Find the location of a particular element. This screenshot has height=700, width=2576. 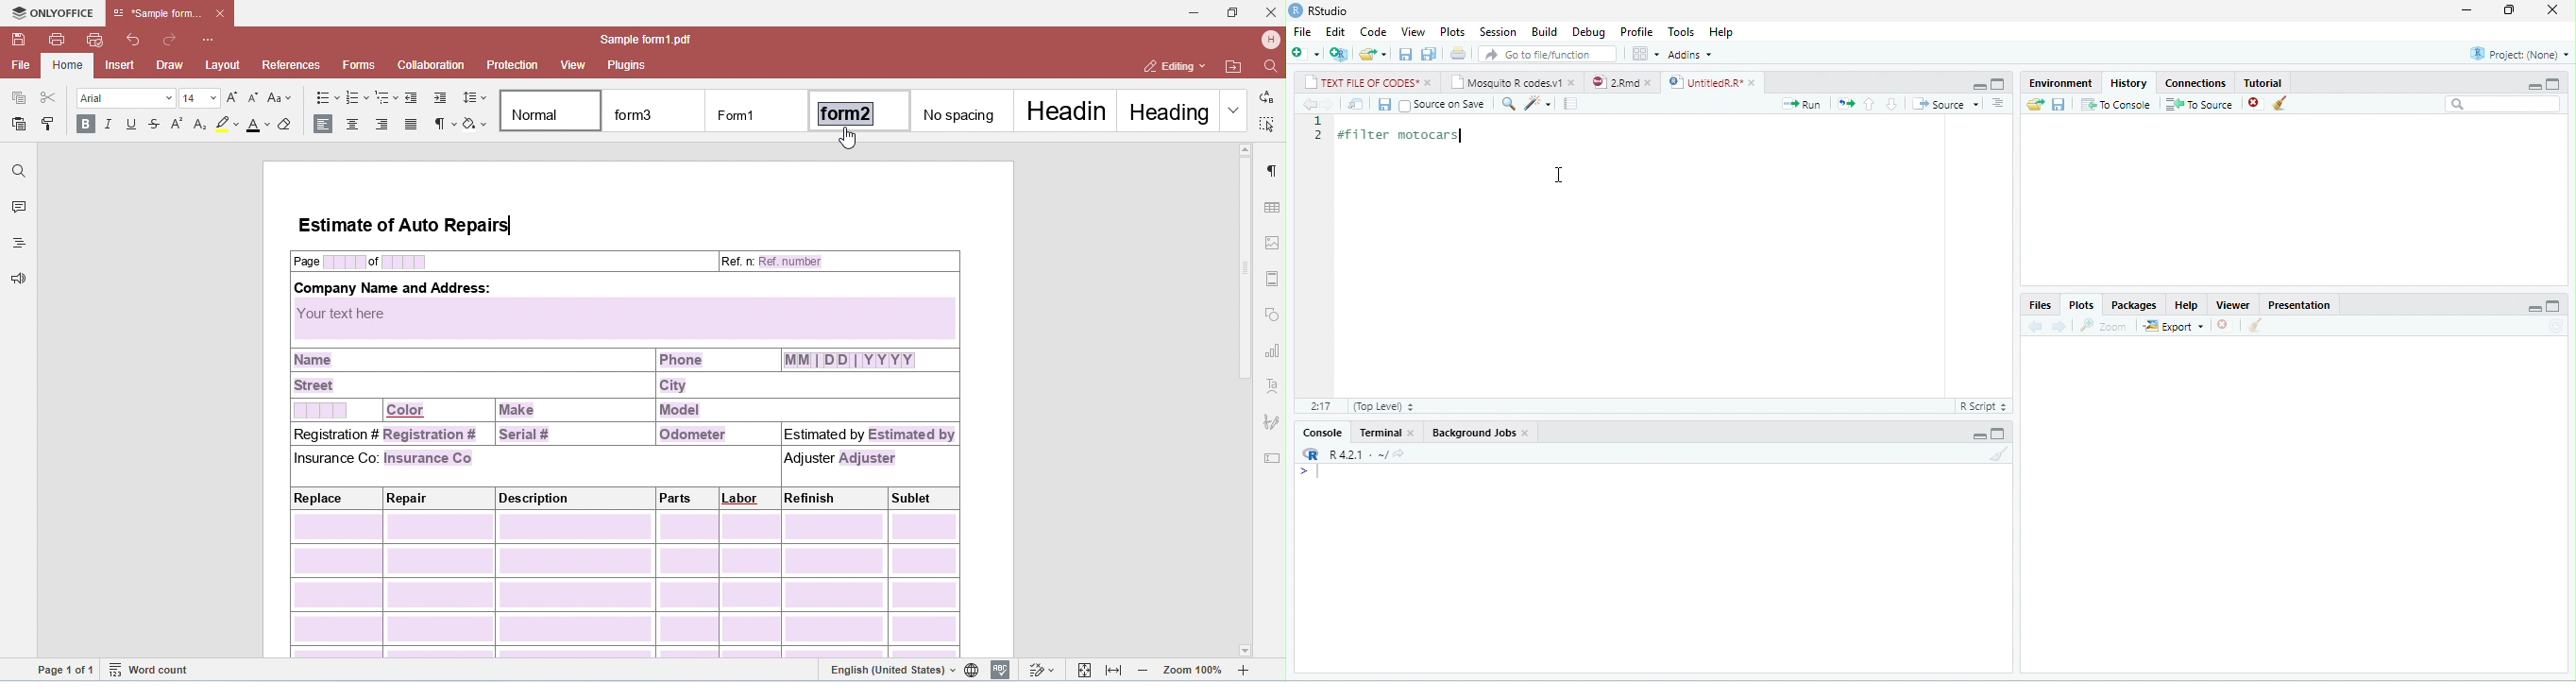

Console is located at coordinates (1321, 433).